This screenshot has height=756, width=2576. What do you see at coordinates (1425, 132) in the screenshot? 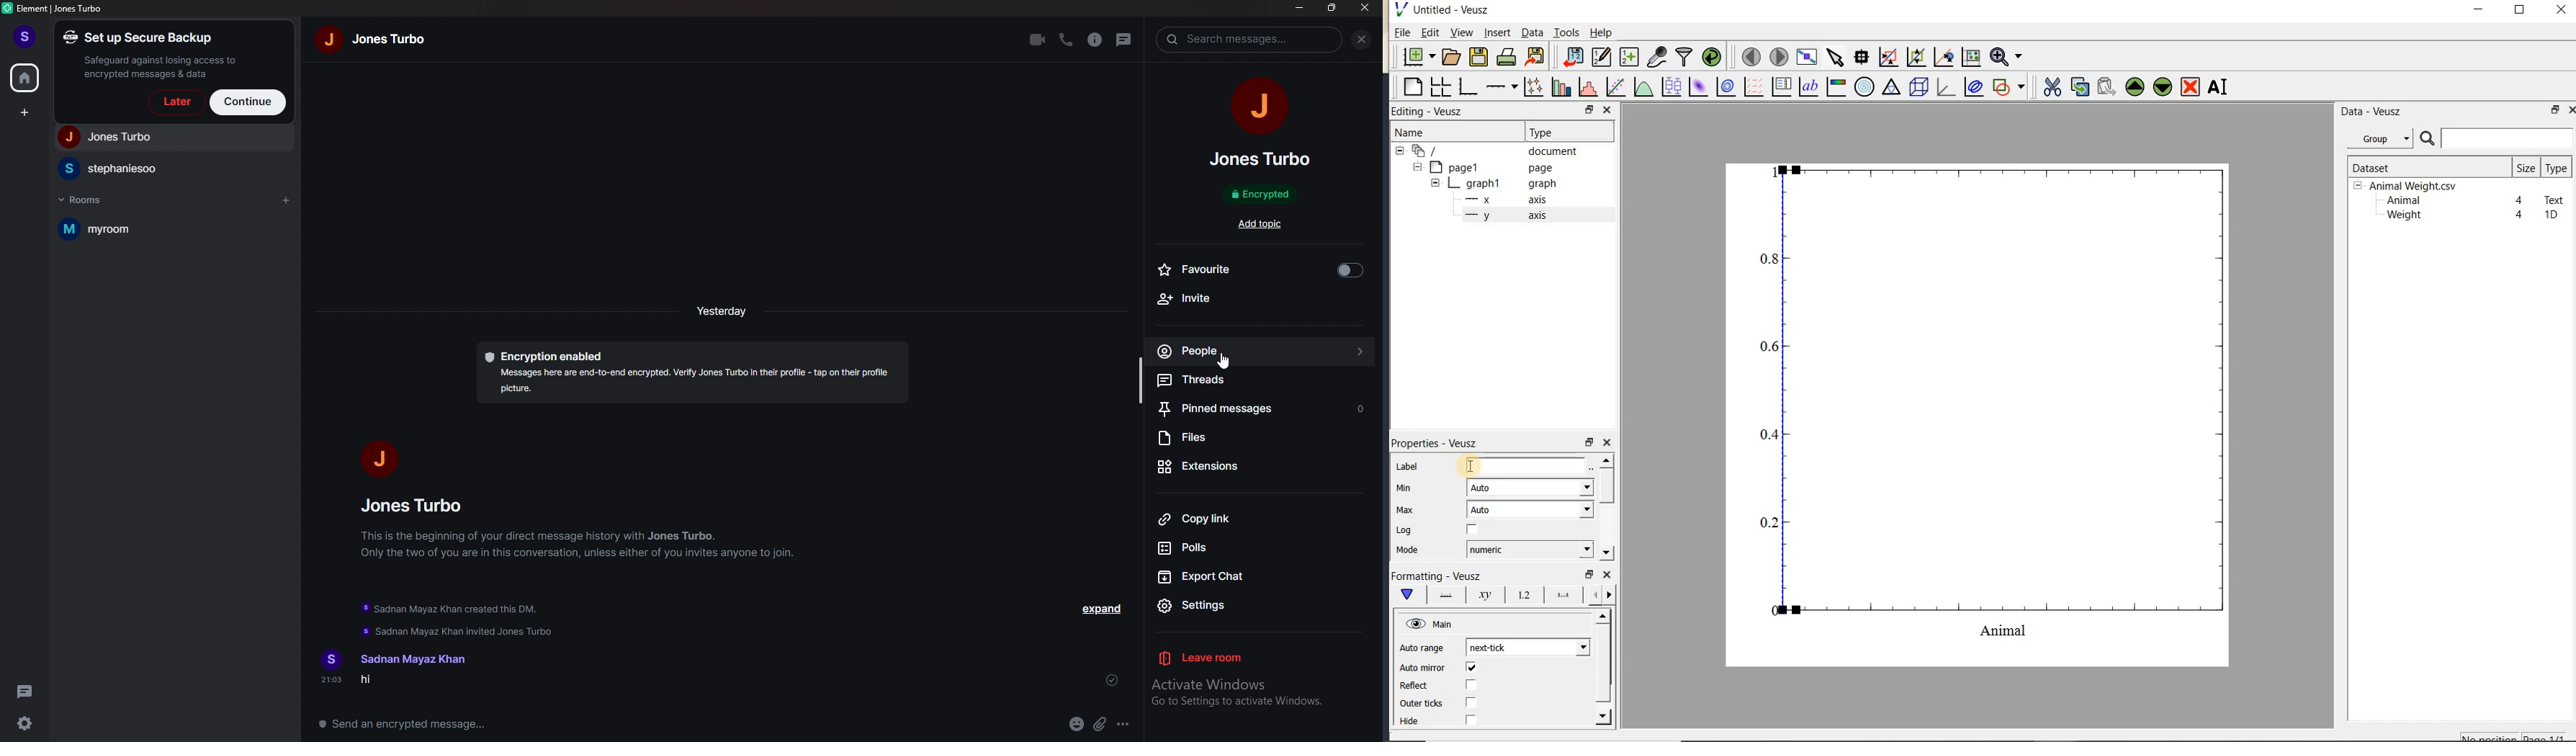
I see `Name` at bounding box center [1425, 132].